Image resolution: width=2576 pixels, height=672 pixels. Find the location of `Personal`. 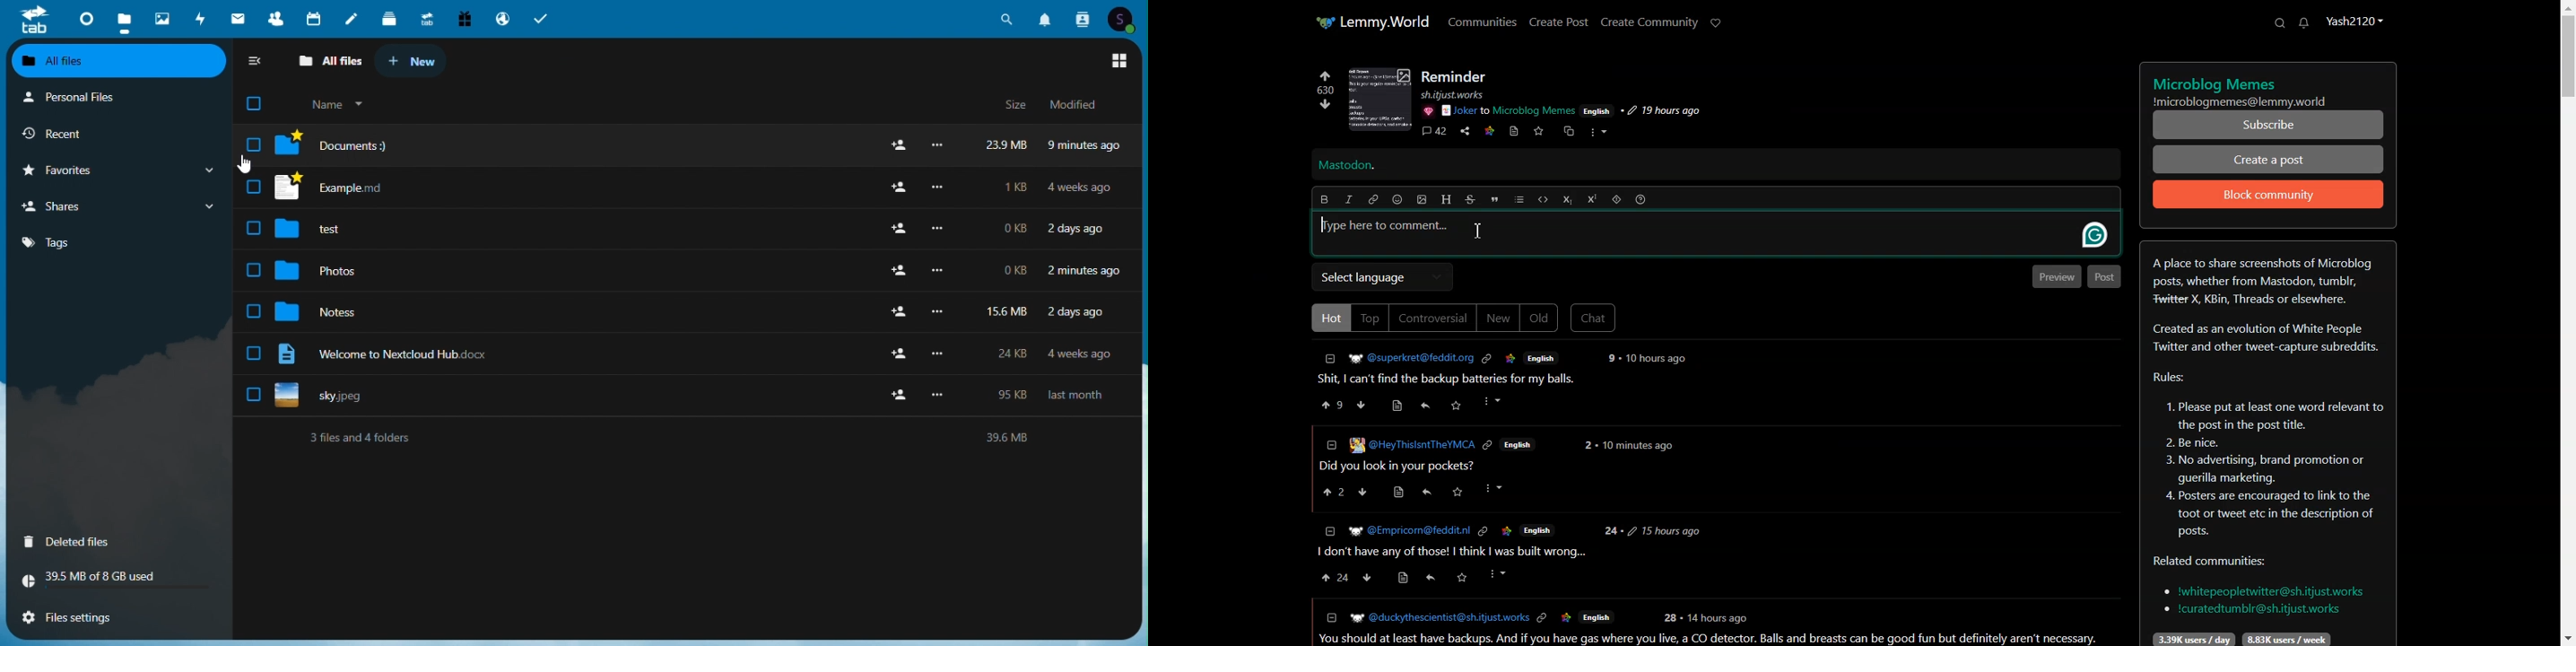

Personal is located at coordinates (114, 97).